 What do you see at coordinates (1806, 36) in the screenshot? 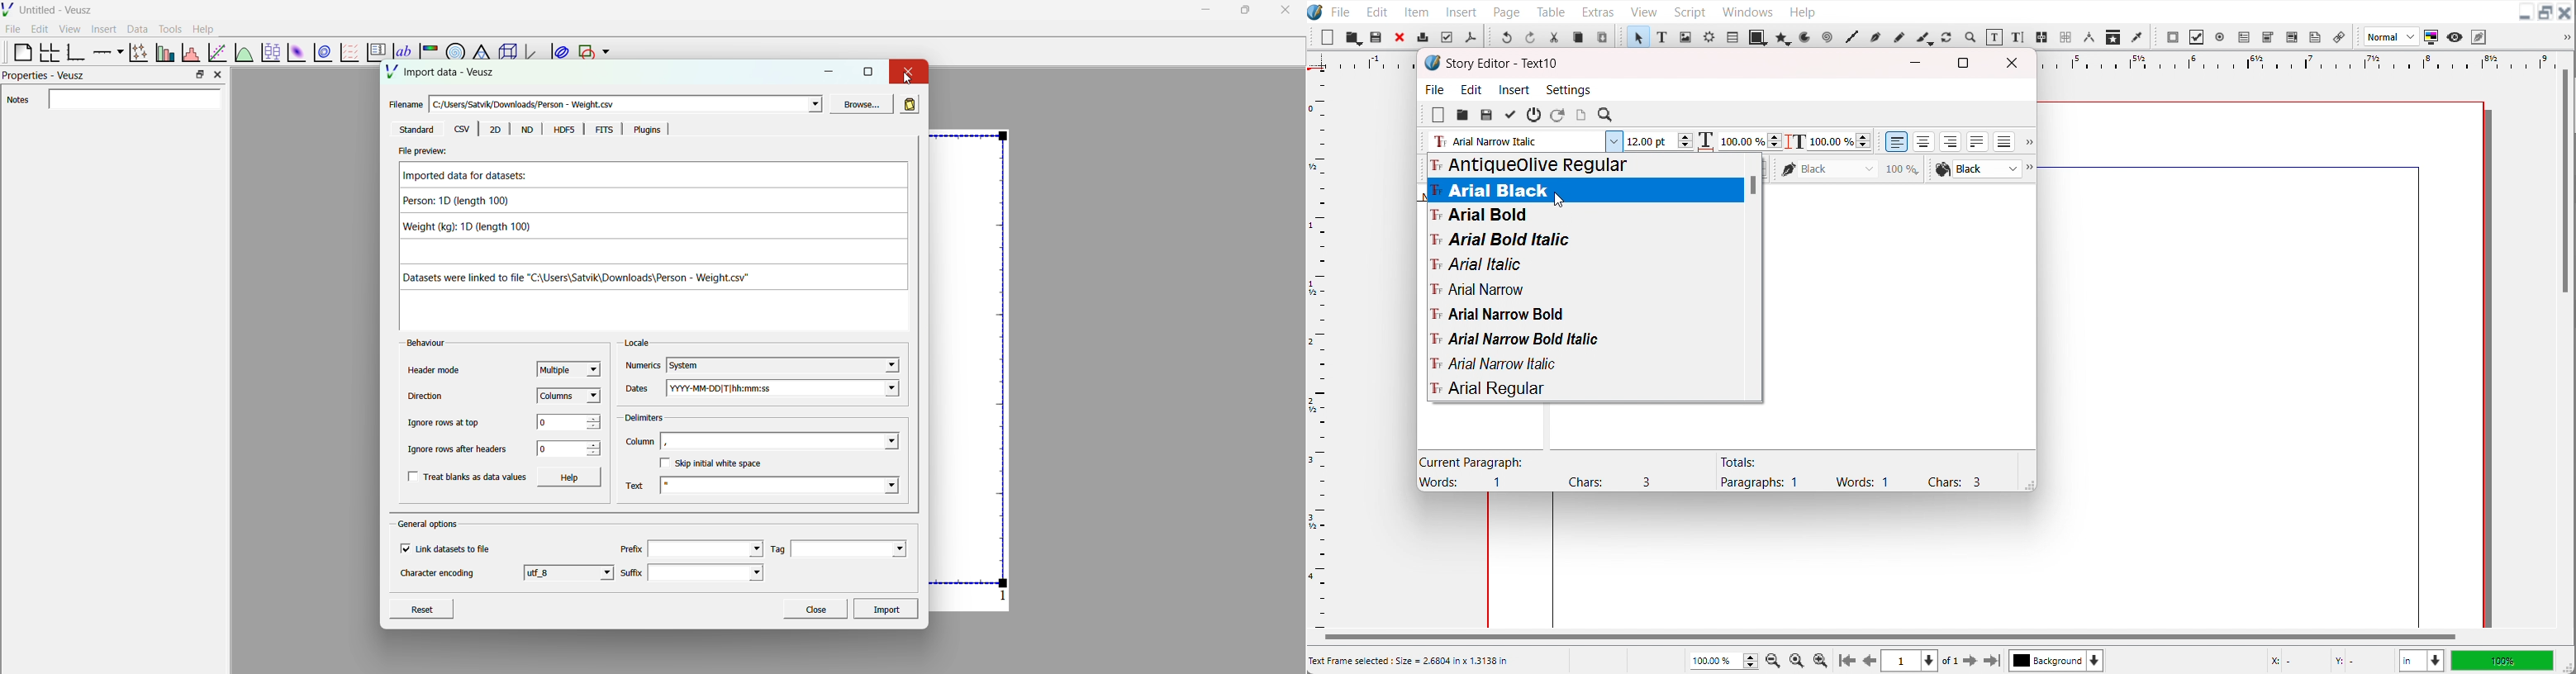
I see `Arc` at bounding box center [1806, 36].